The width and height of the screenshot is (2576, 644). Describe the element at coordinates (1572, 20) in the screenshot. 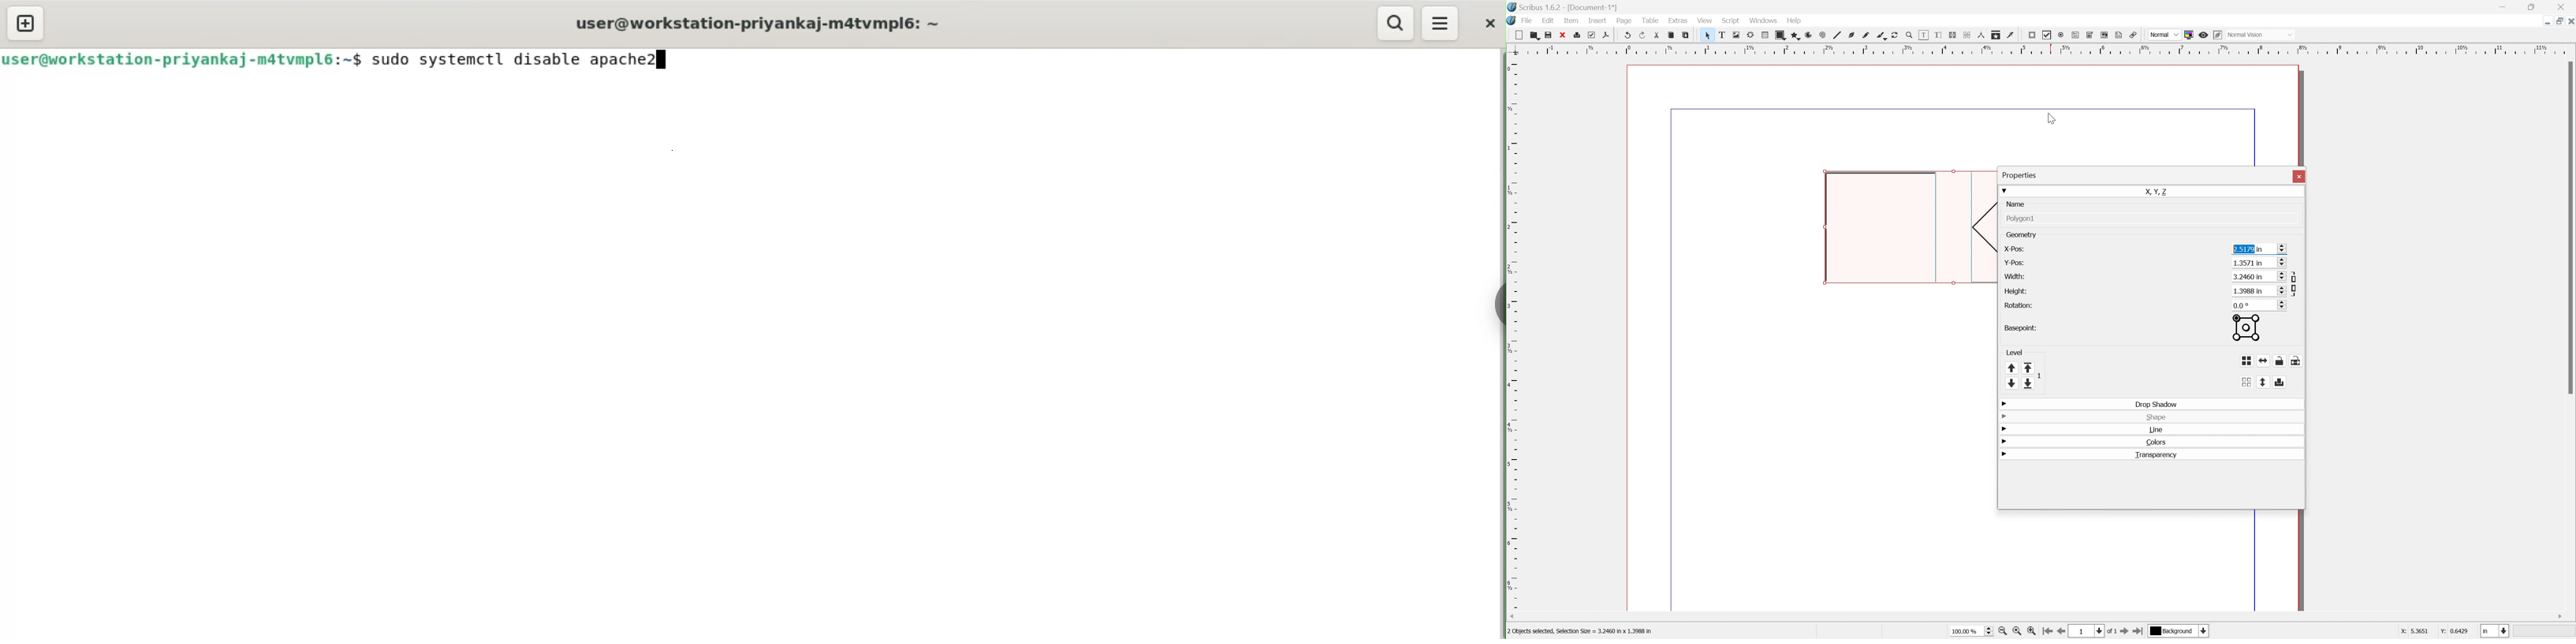

I see `item` at that location.